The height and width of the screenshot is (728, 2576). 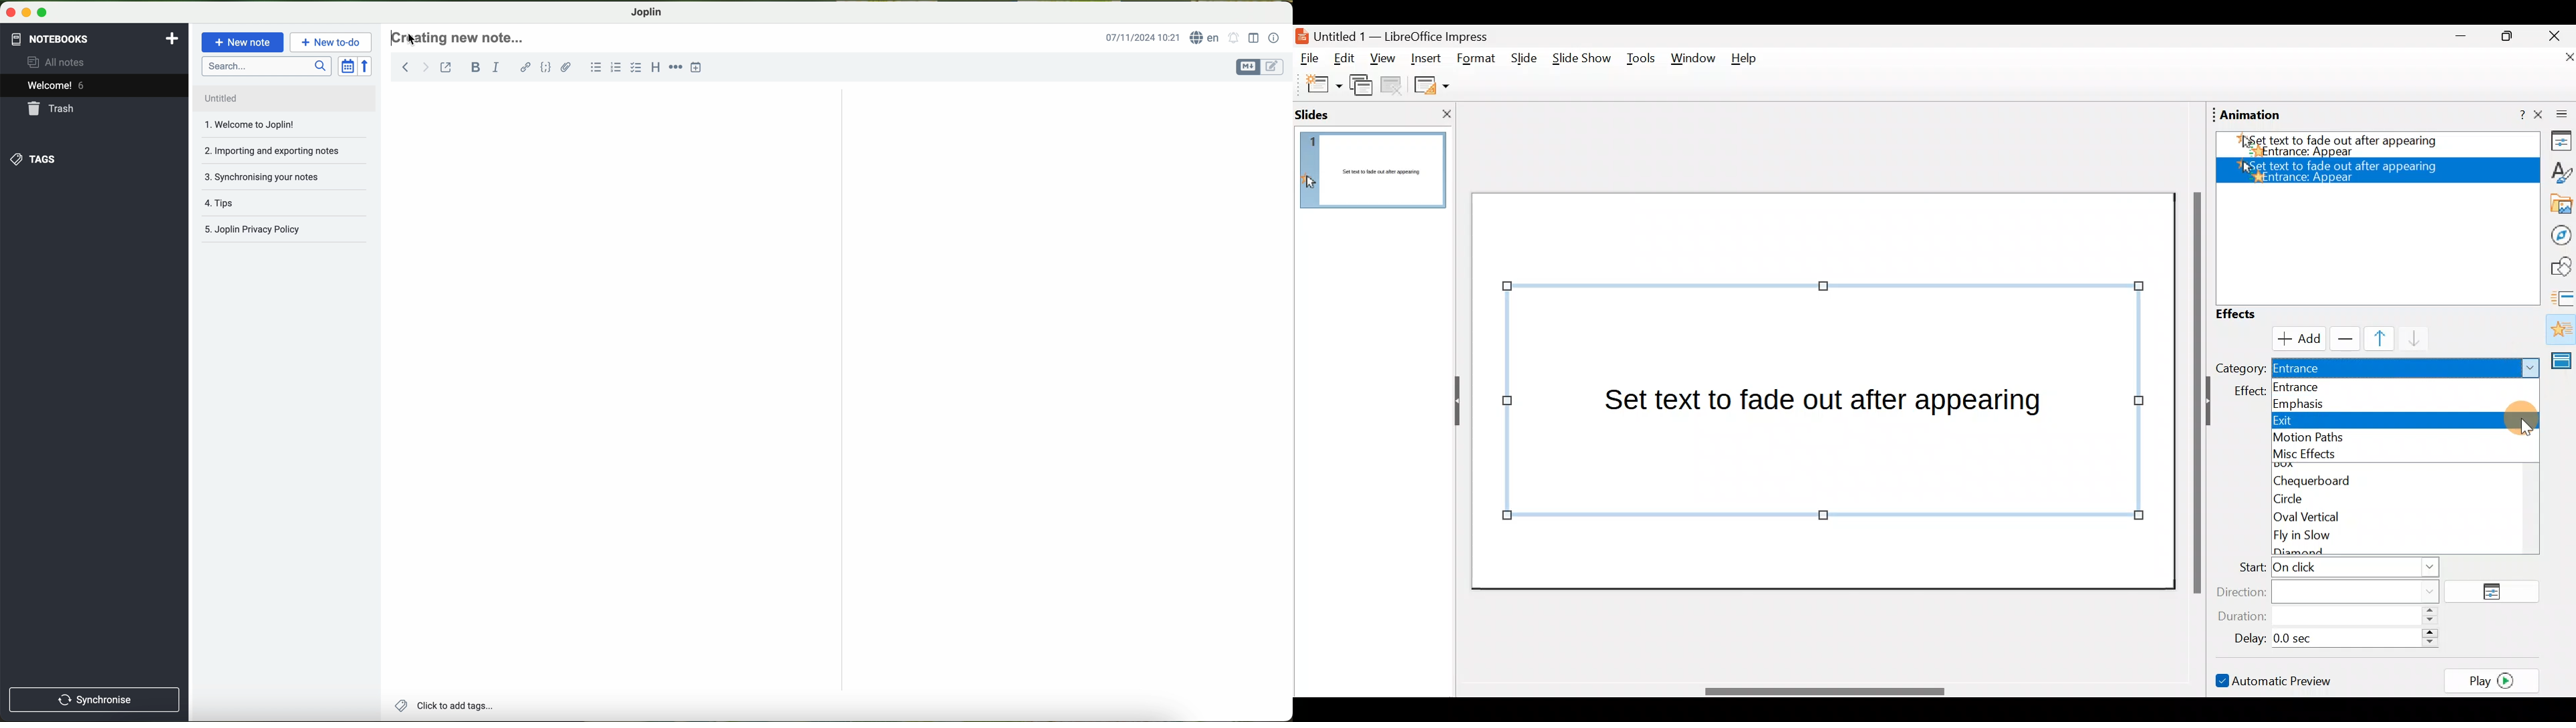 What do you see at coordinates (547, 67) in the screenshot?
I see `code` at bounding box center [547, 67].